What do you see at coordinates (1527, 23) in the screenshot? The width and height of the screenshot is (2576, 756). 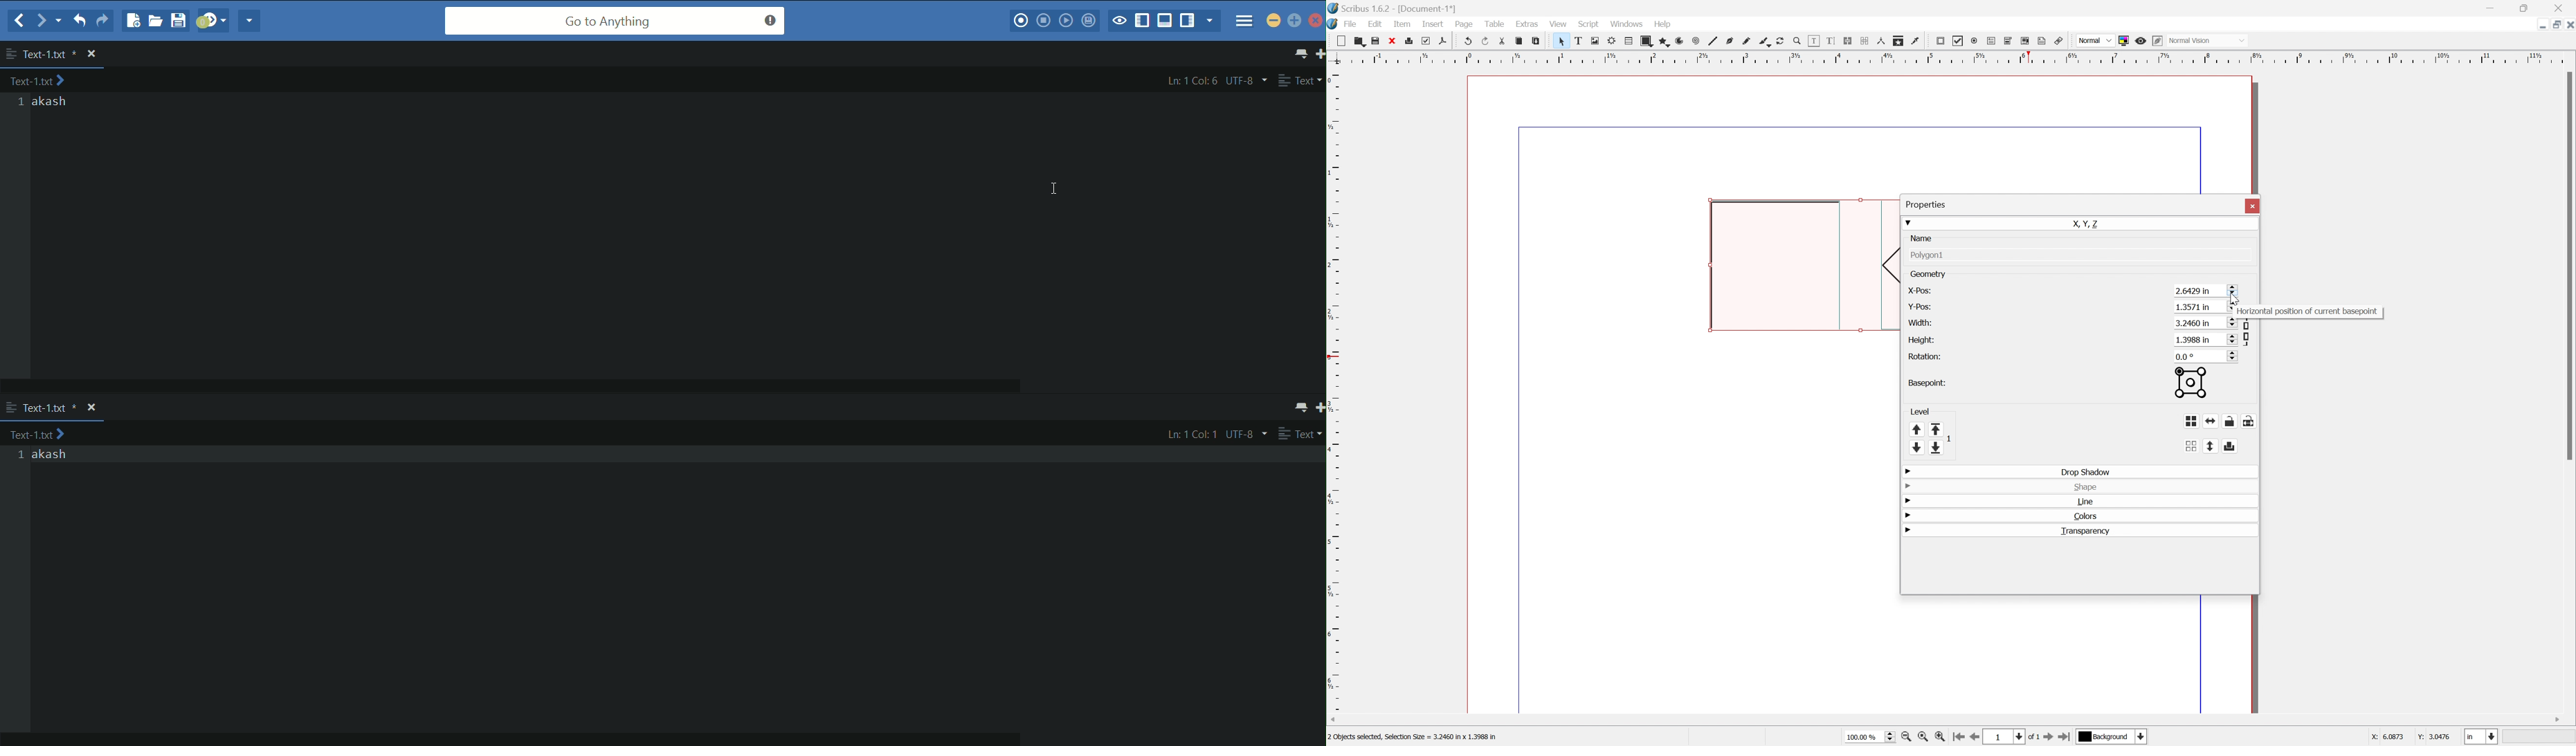 I see `extras` at bounding box center [1527, 23].